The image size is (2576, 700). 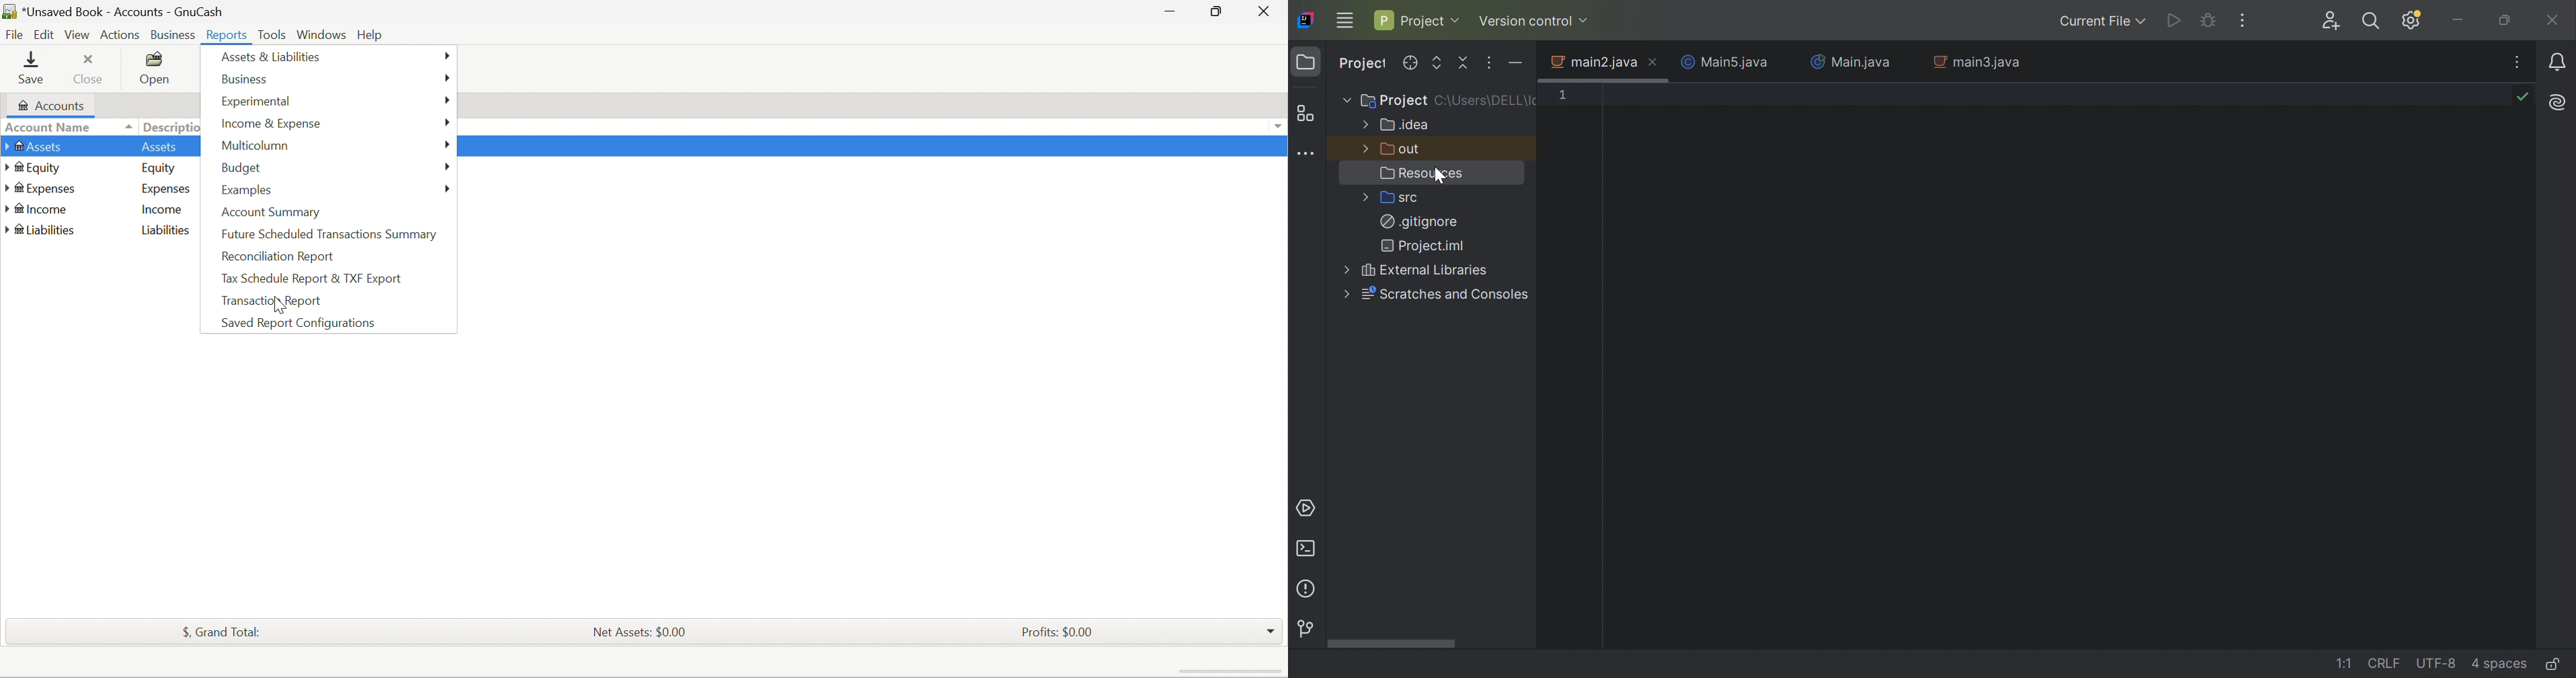 What do you see at coordinates (635, 632) in the screenshot?
I see `Net Assets: $0.00` at bounding box center [635, 632].